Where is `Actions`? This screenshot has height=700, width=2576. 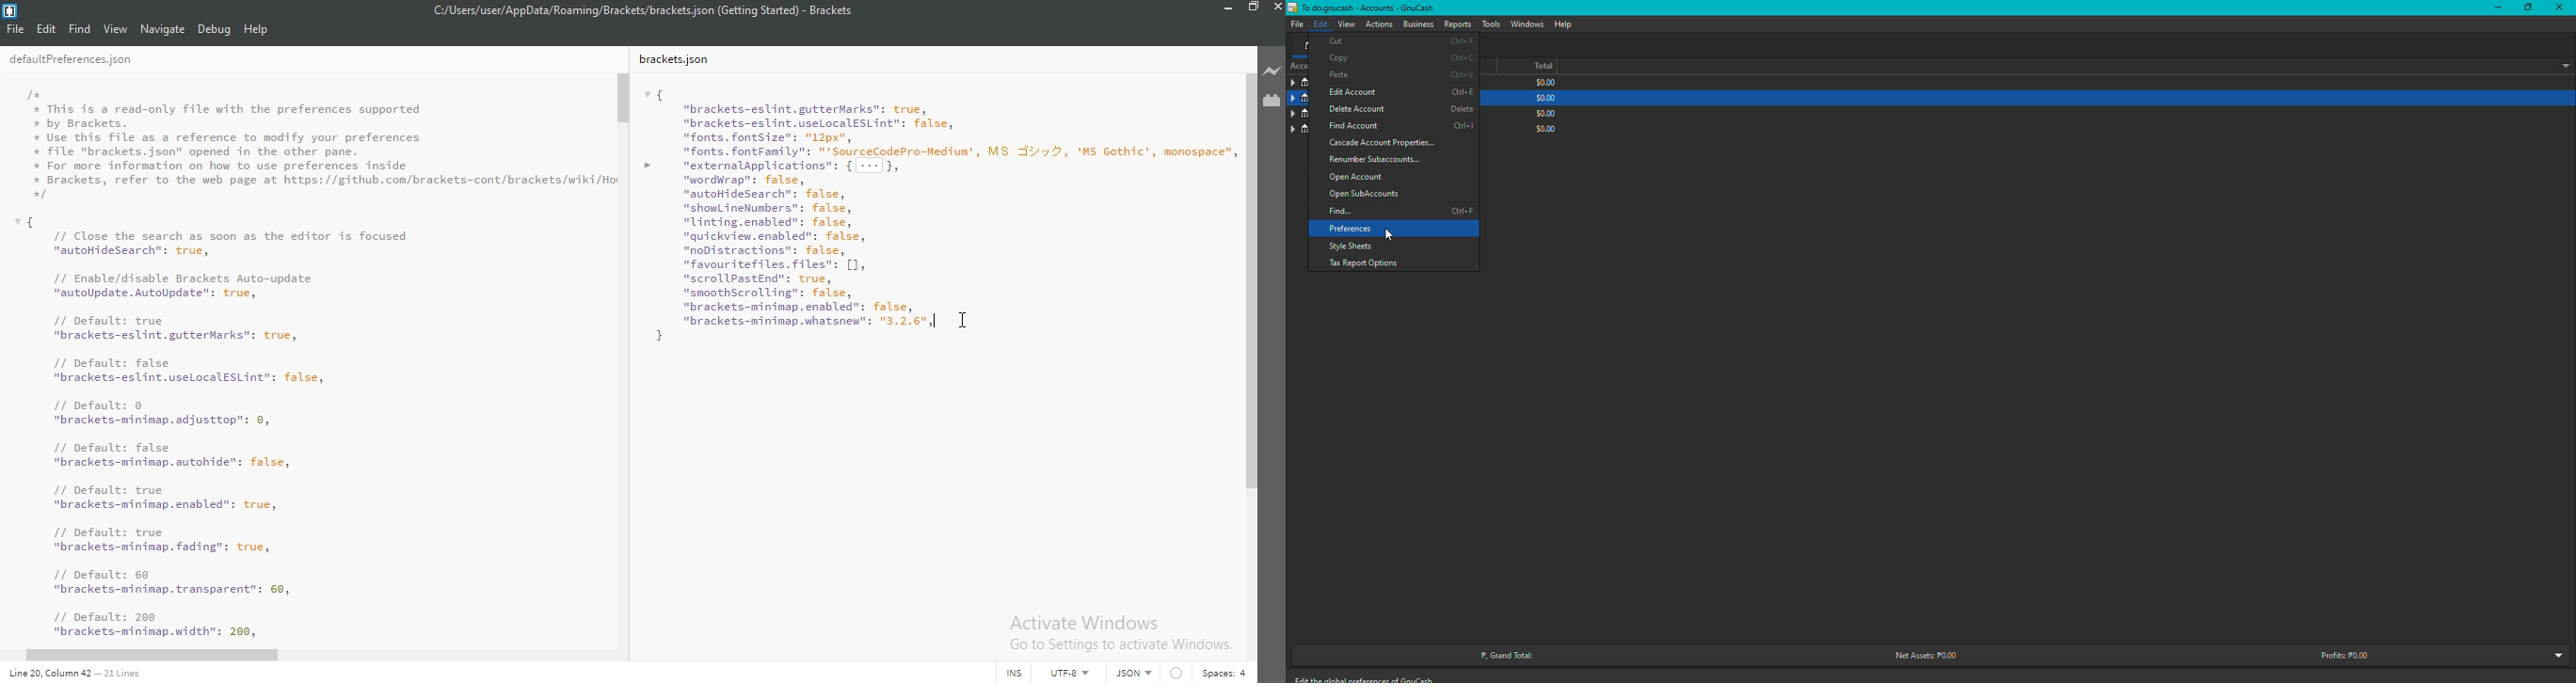 Actions is located at coordinates (1378, 25).